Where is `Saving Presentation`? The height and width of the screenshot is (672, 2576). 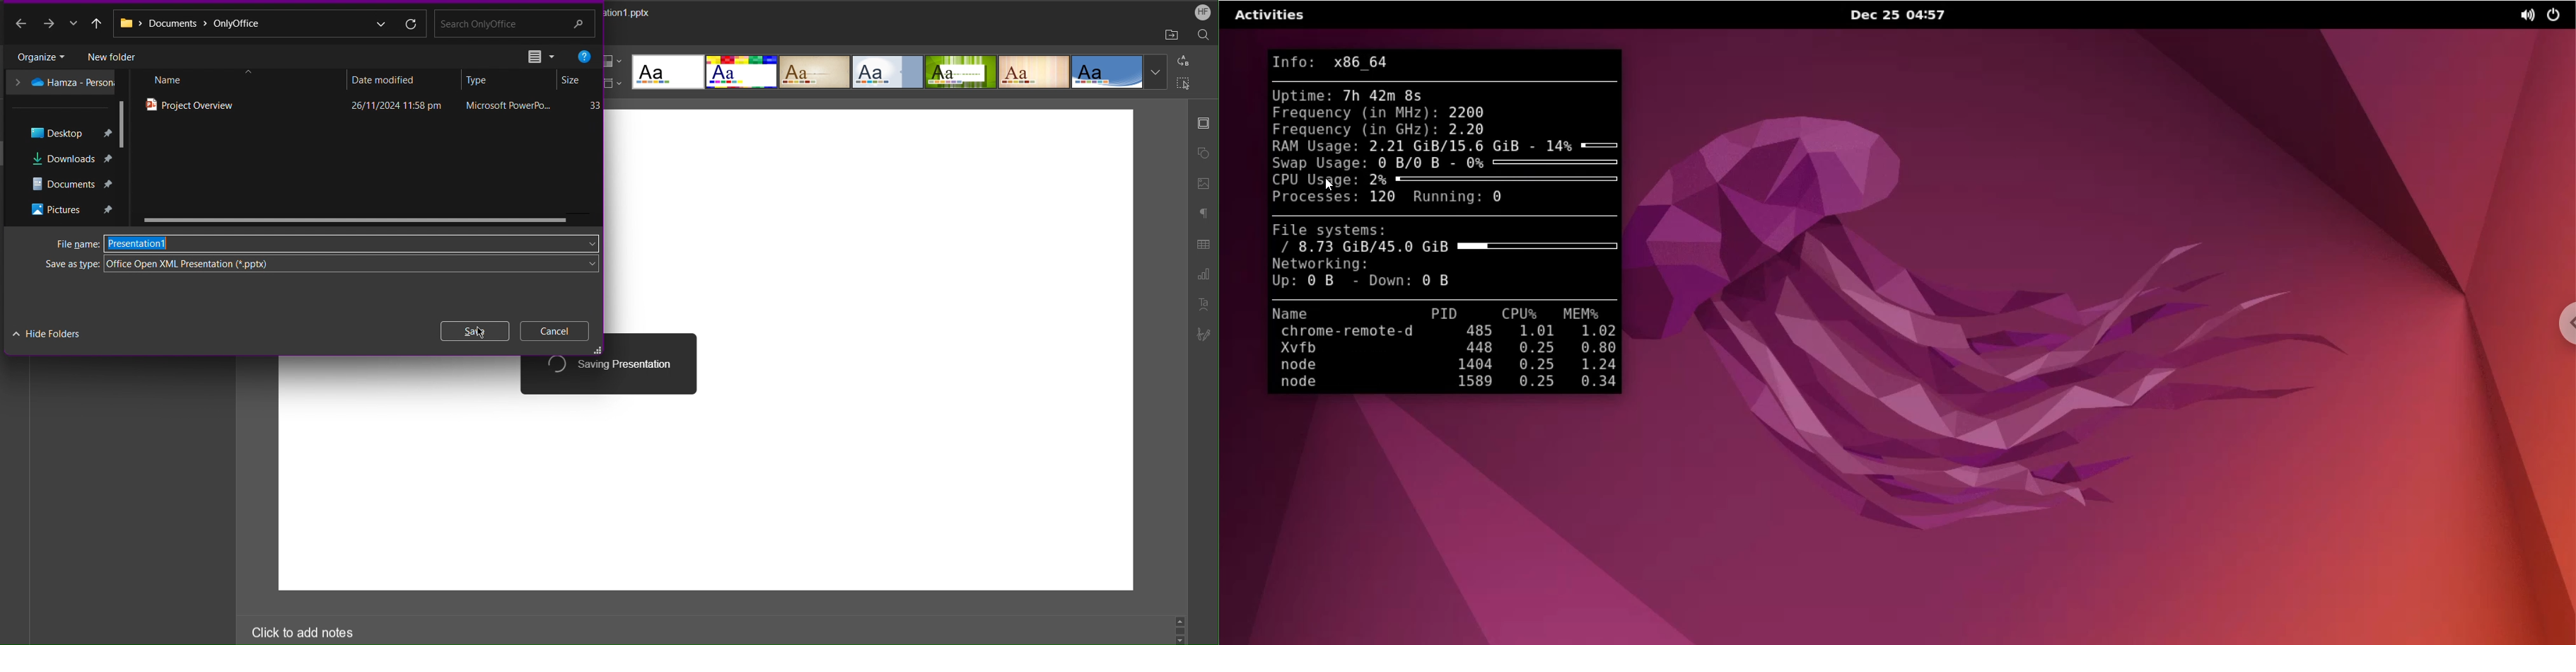 Saving Presentation is located at coordinates (607, 374).